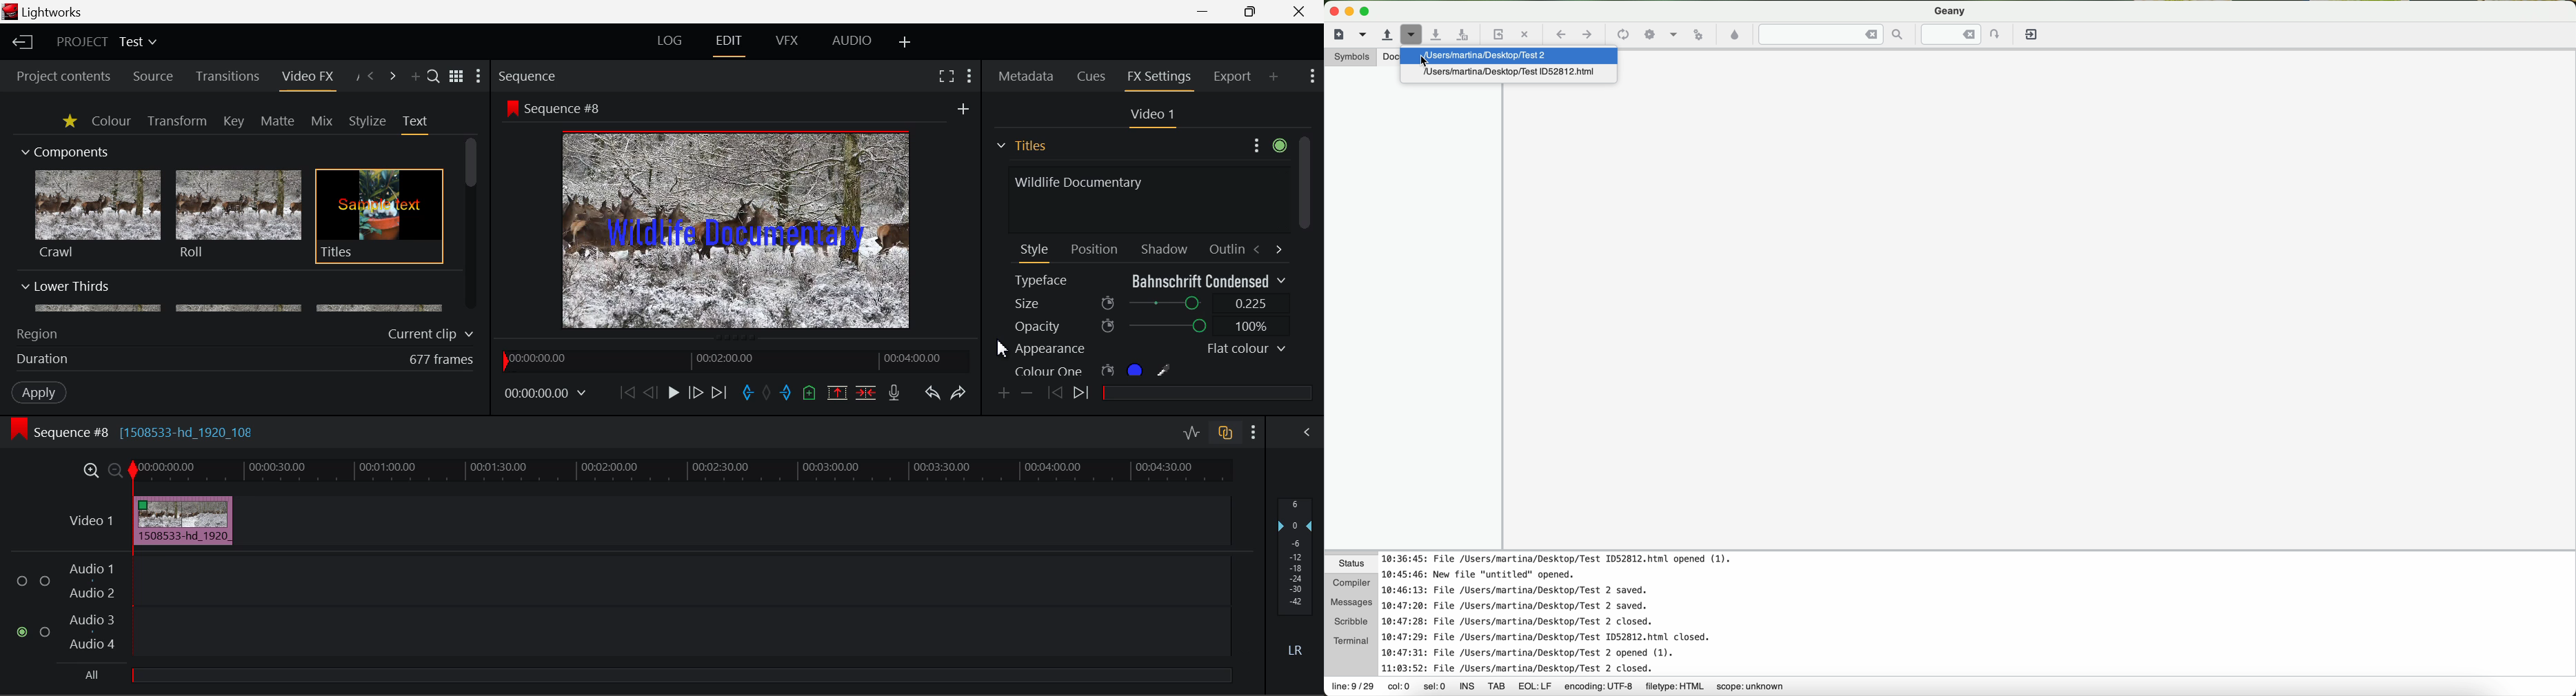 Image resolution: width=2576 pixels, height=700 pixels. What do you see at coordinates (650, 392) in the screenshot?
I see `Go Back` at bounding box center [650, 392].